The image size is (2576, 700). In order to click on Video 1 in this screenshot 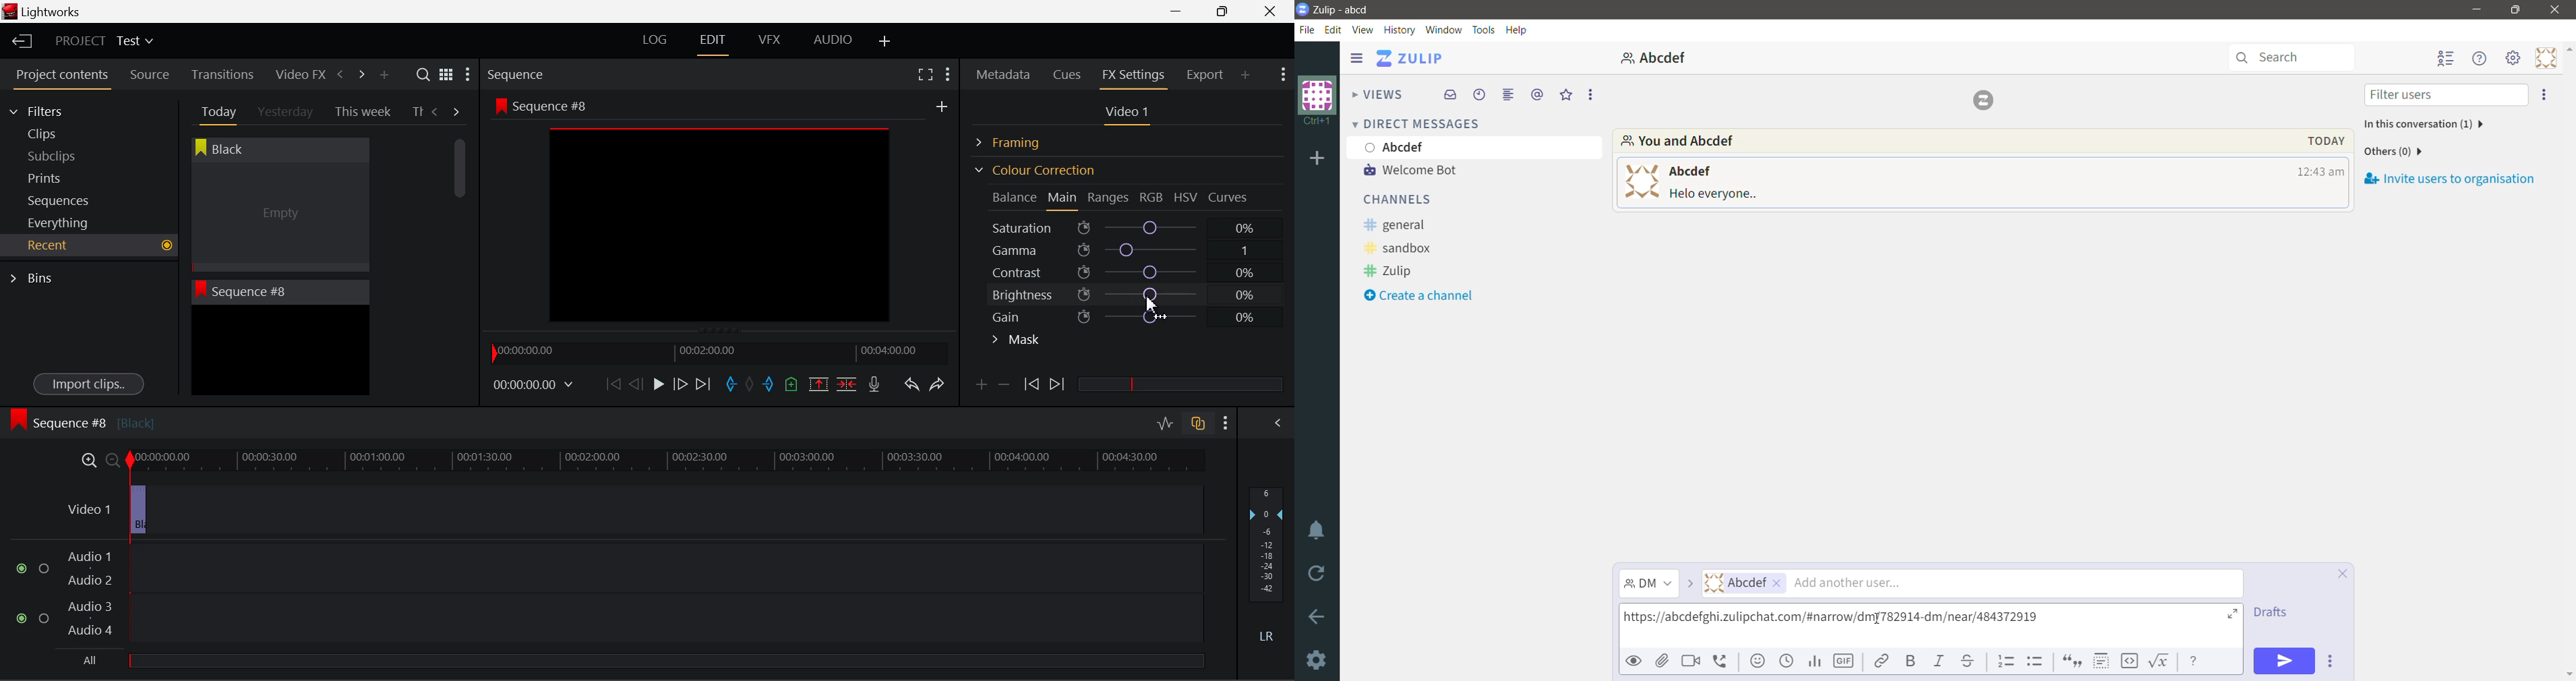, I will do `click(87, 506)`.